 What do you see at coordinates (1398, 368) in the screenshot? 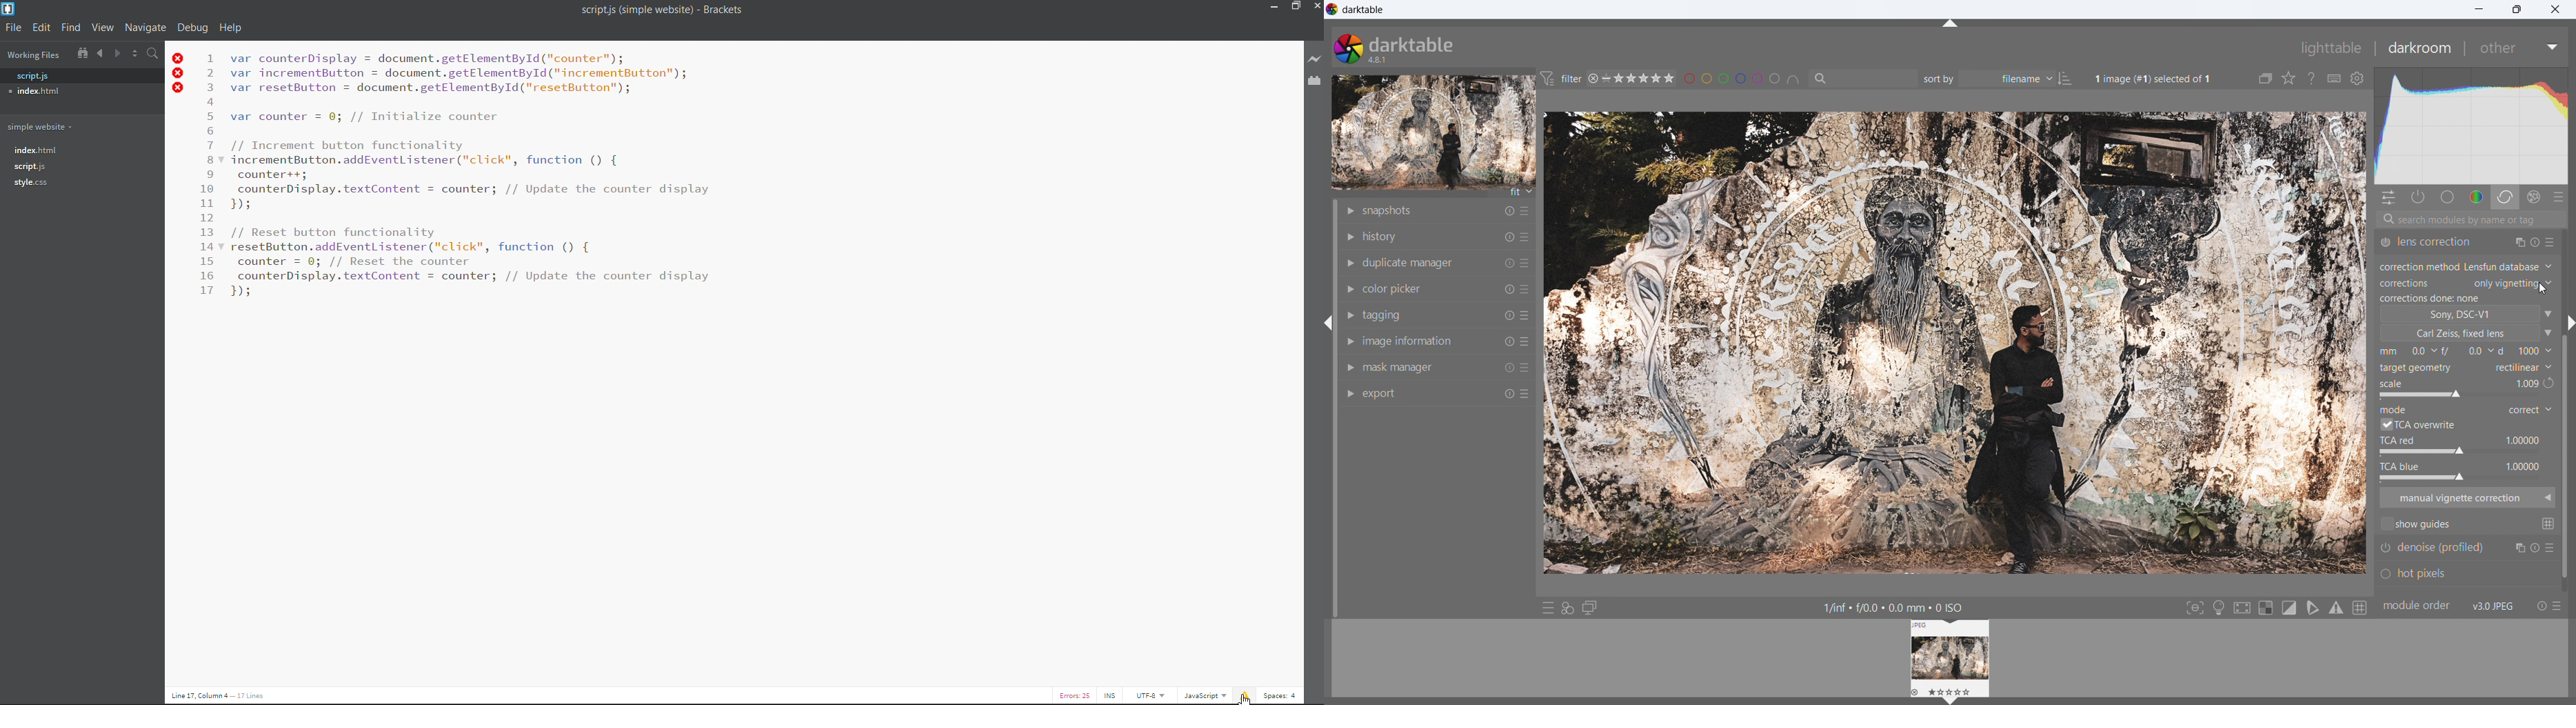
I see `mask manager` at bounding box center [1398, 368].